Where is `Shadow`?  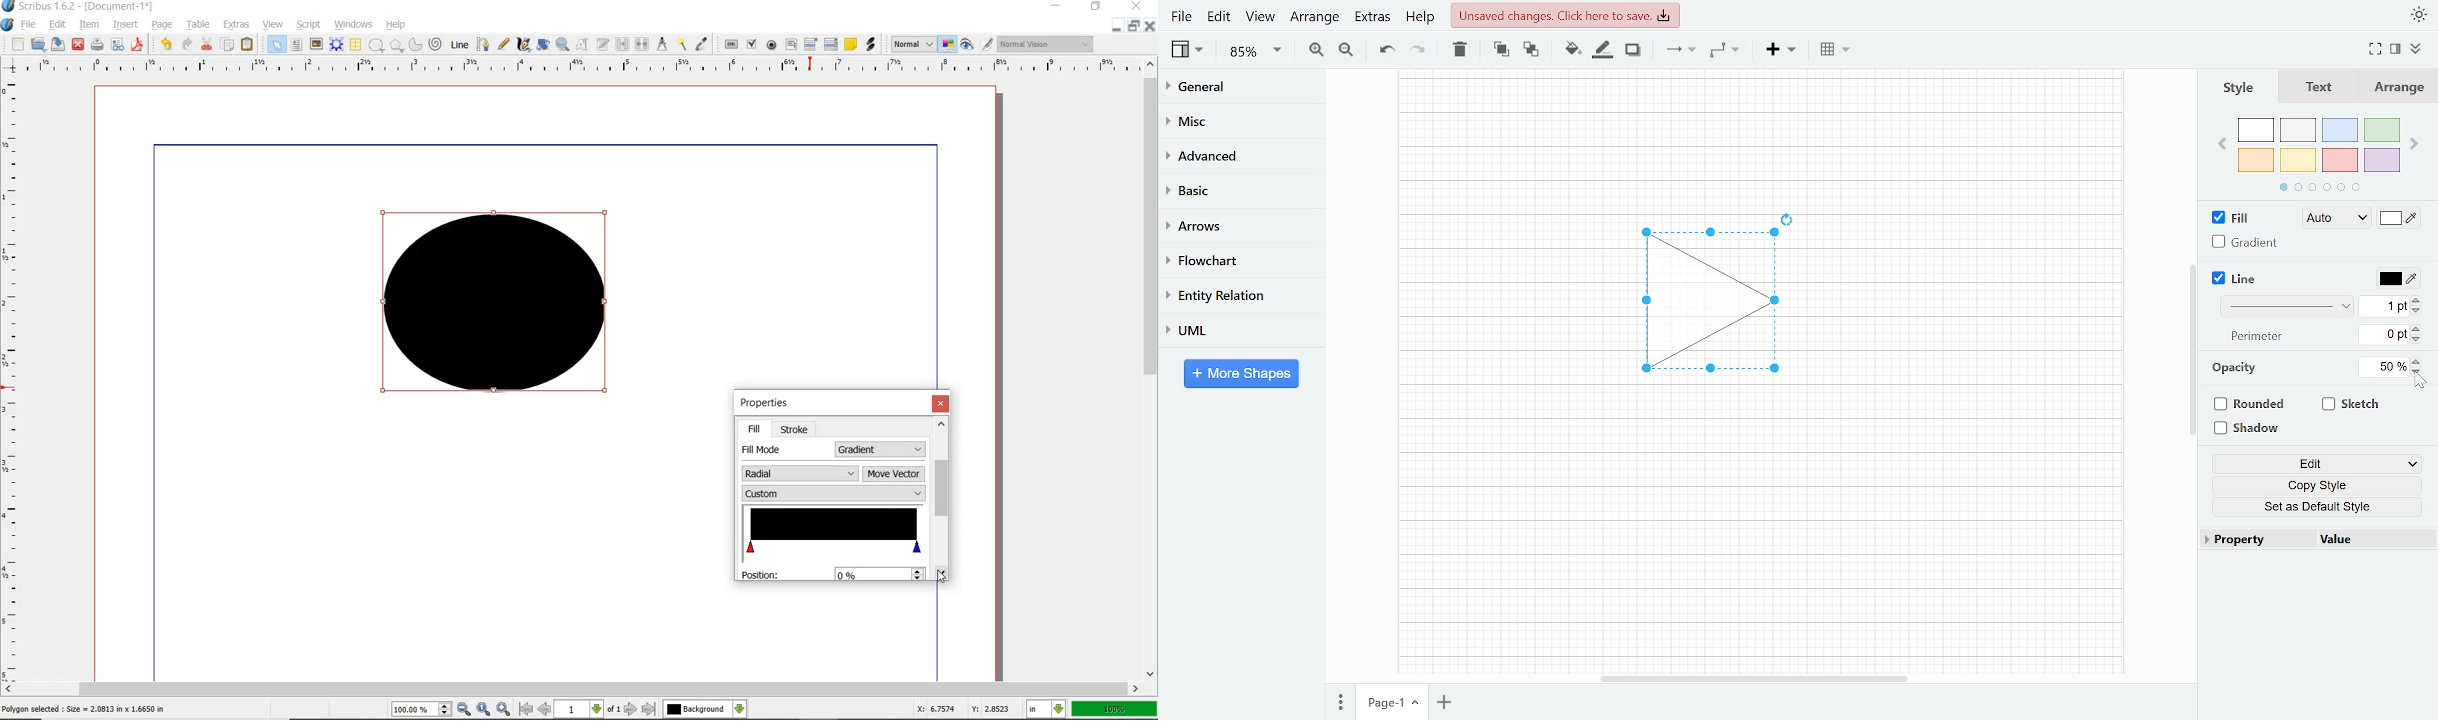
Shadow is located at coordinates (2254, 429).